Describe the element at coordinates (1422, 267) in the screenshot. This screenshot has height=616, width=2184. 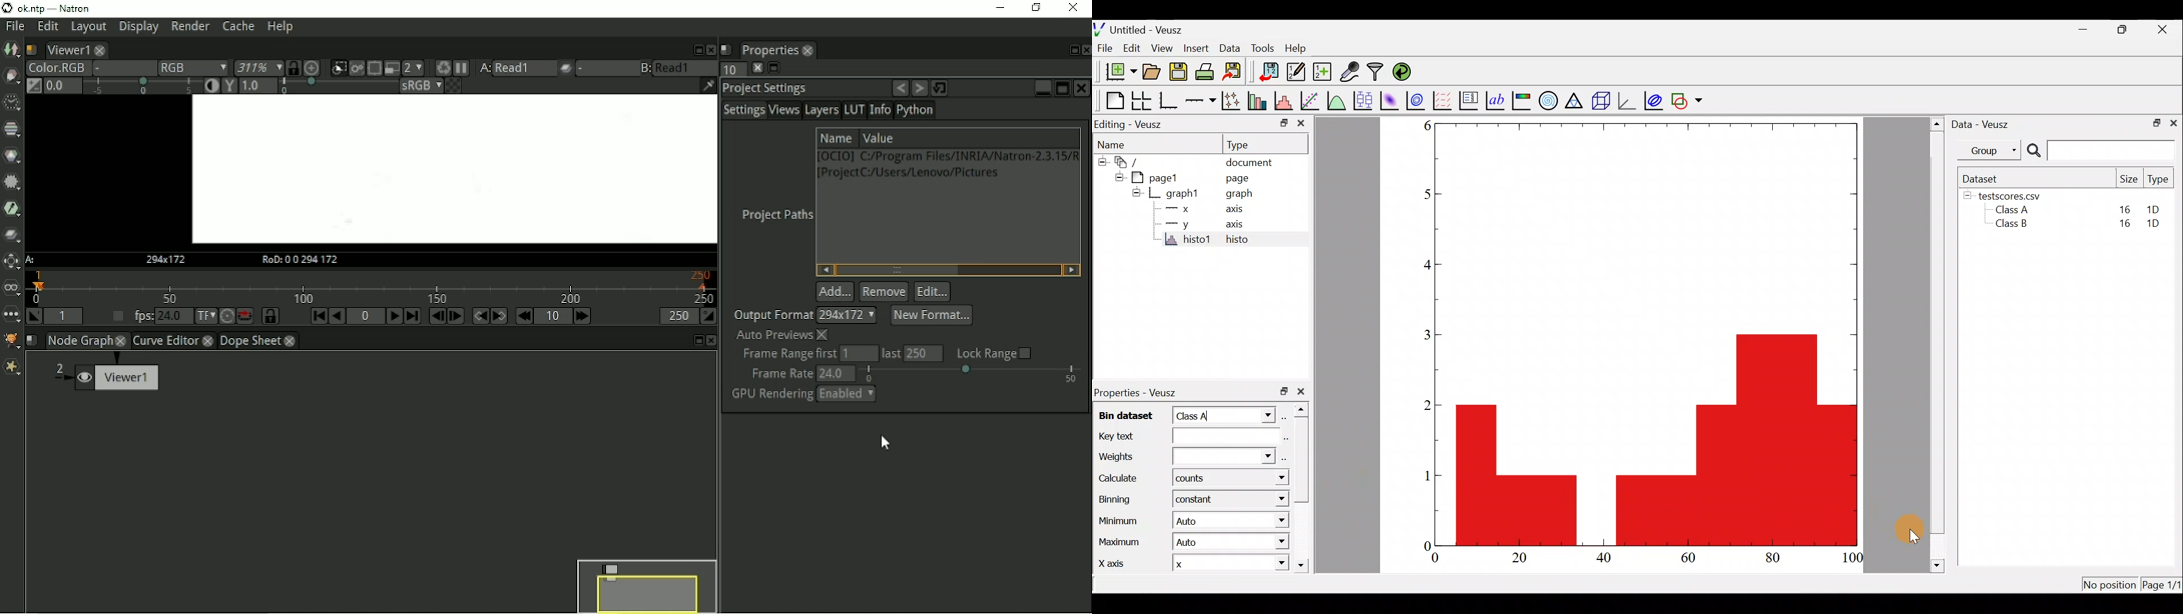
I see `4` at that location.